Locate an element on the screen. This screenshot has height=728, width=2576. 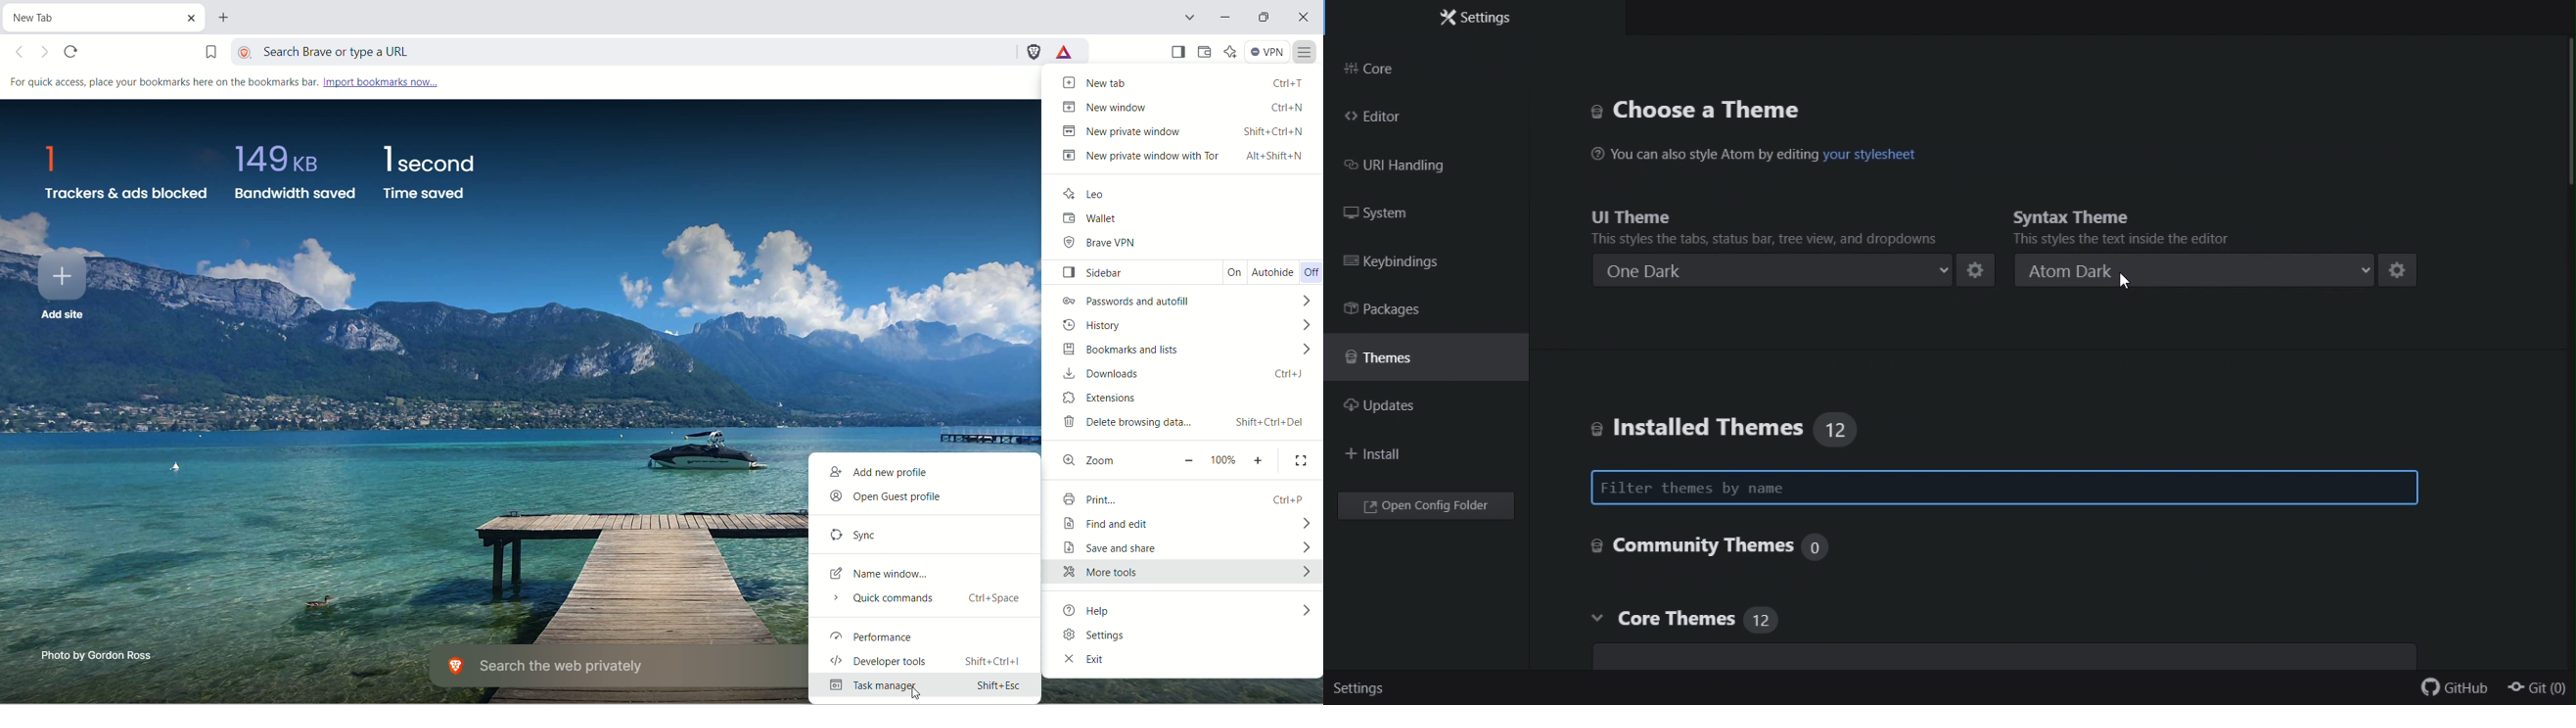
Photo by Gordon Ross is located at coordinates (100, 655).